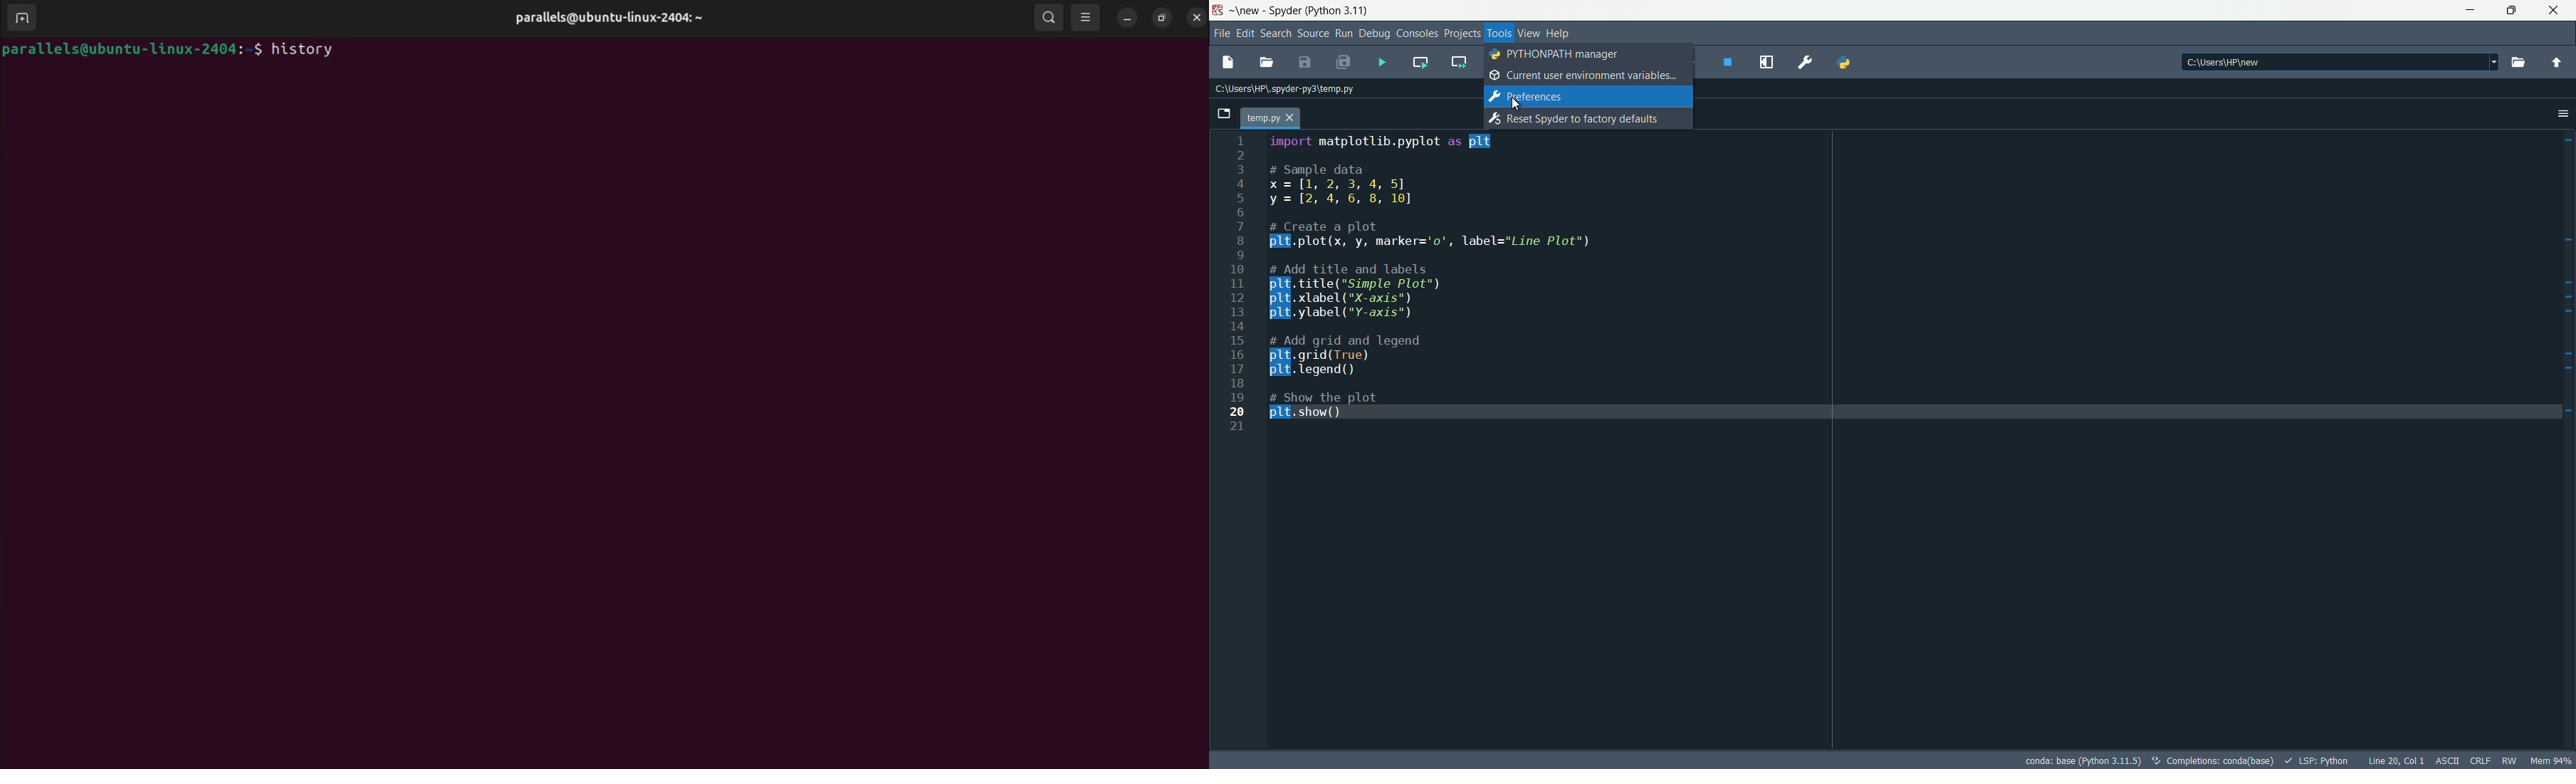  I want to click on memory usage, so click(2553, 760).